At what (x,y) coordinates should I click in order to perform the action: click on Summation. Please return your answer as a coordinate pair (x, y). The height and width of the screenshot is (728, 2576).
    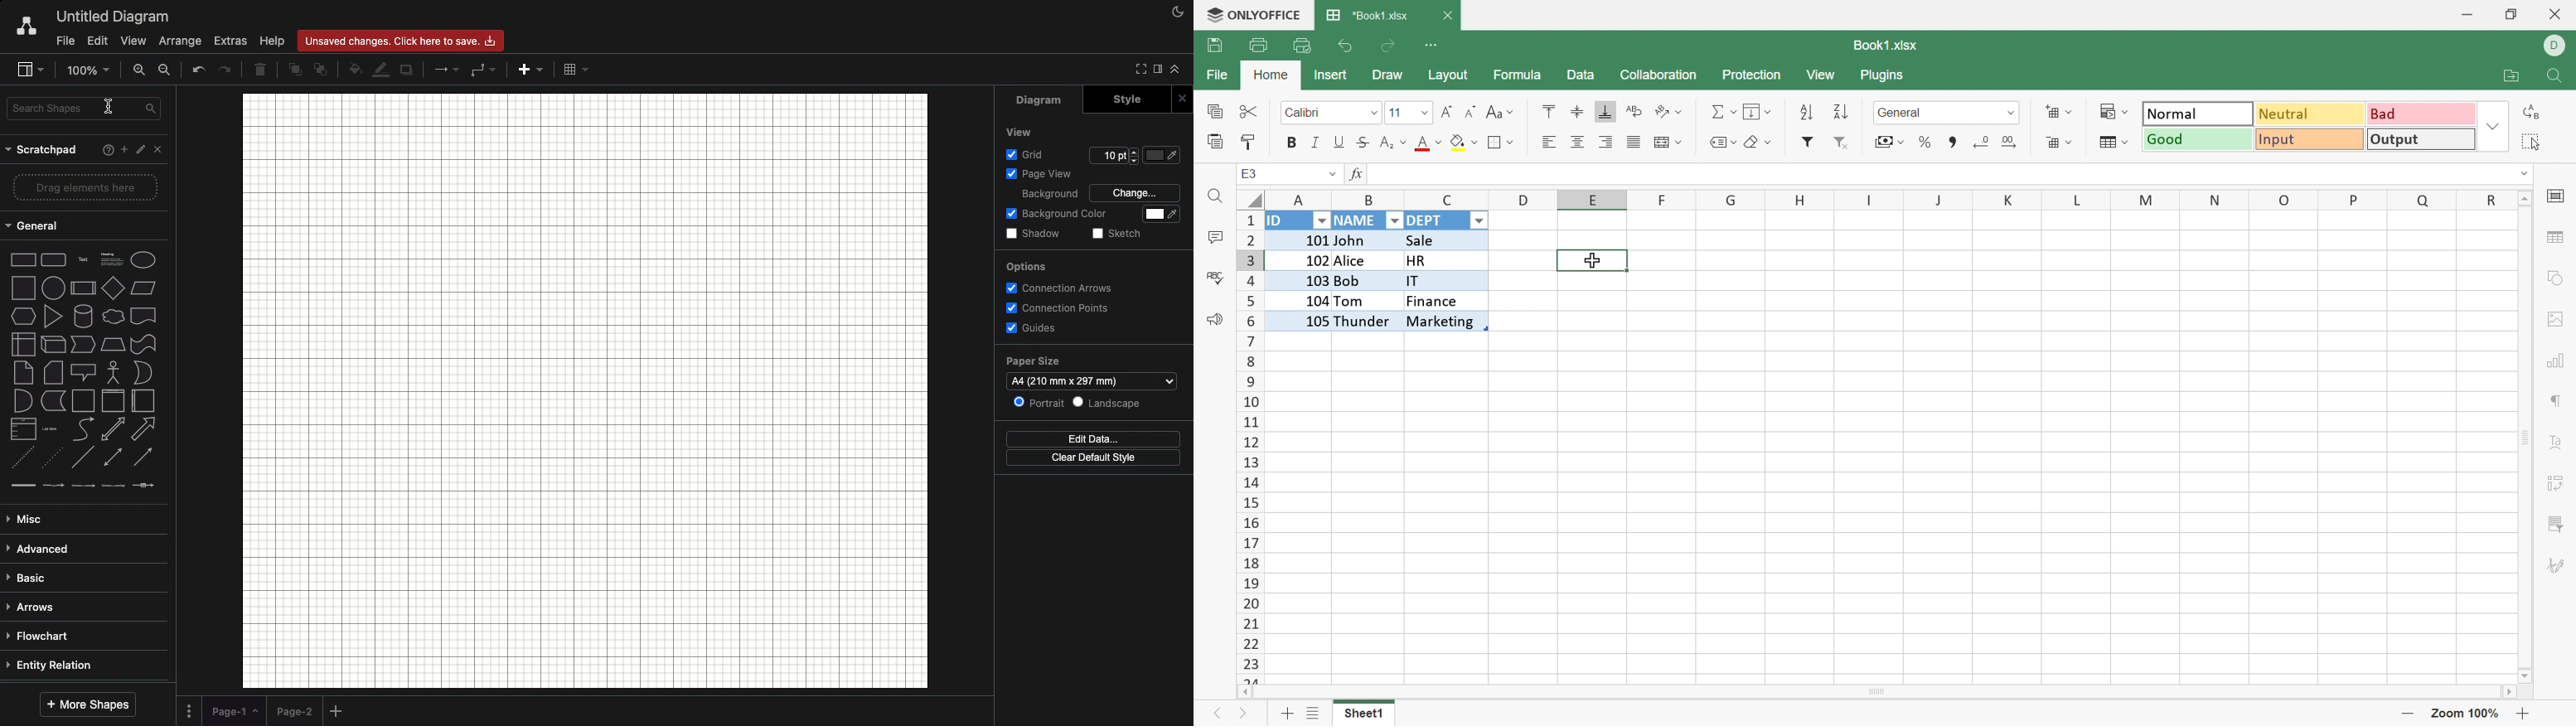
    Looking at the image, I should click on (1717, 111).